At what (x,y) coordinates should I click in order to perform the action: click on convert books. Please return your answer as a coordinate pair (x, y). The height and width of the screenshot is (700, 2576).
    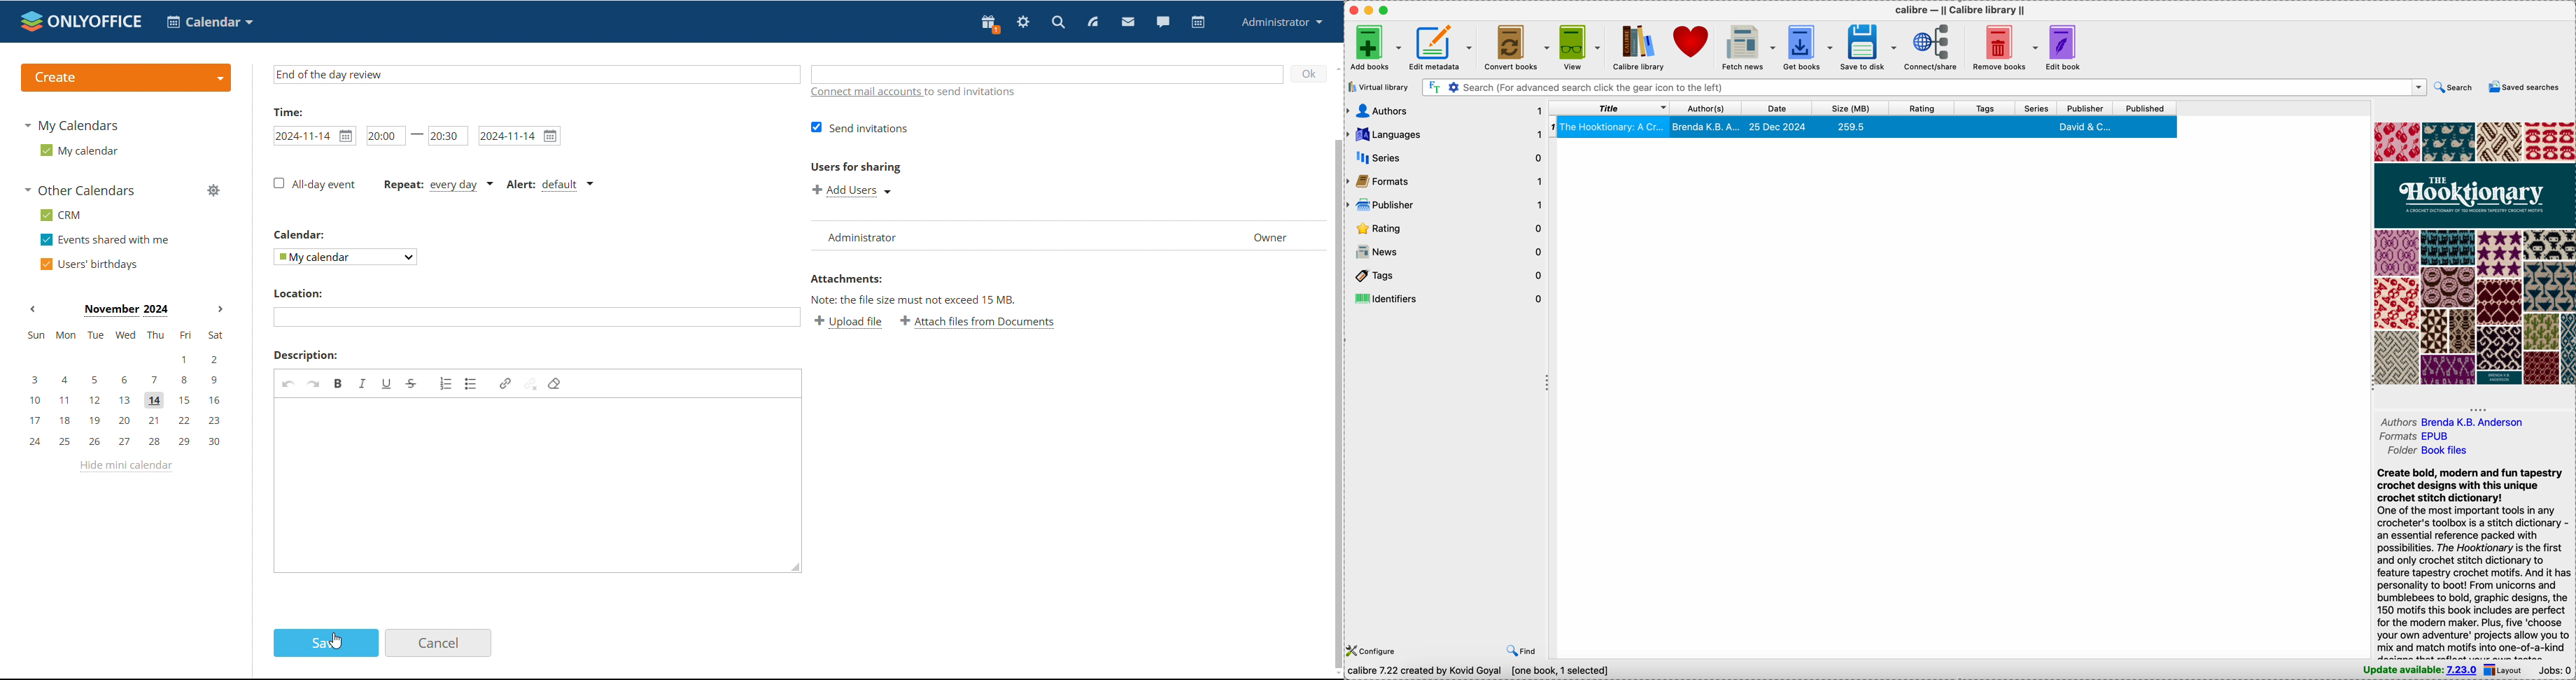
    Looking at the image, I should click on (1517, 47).